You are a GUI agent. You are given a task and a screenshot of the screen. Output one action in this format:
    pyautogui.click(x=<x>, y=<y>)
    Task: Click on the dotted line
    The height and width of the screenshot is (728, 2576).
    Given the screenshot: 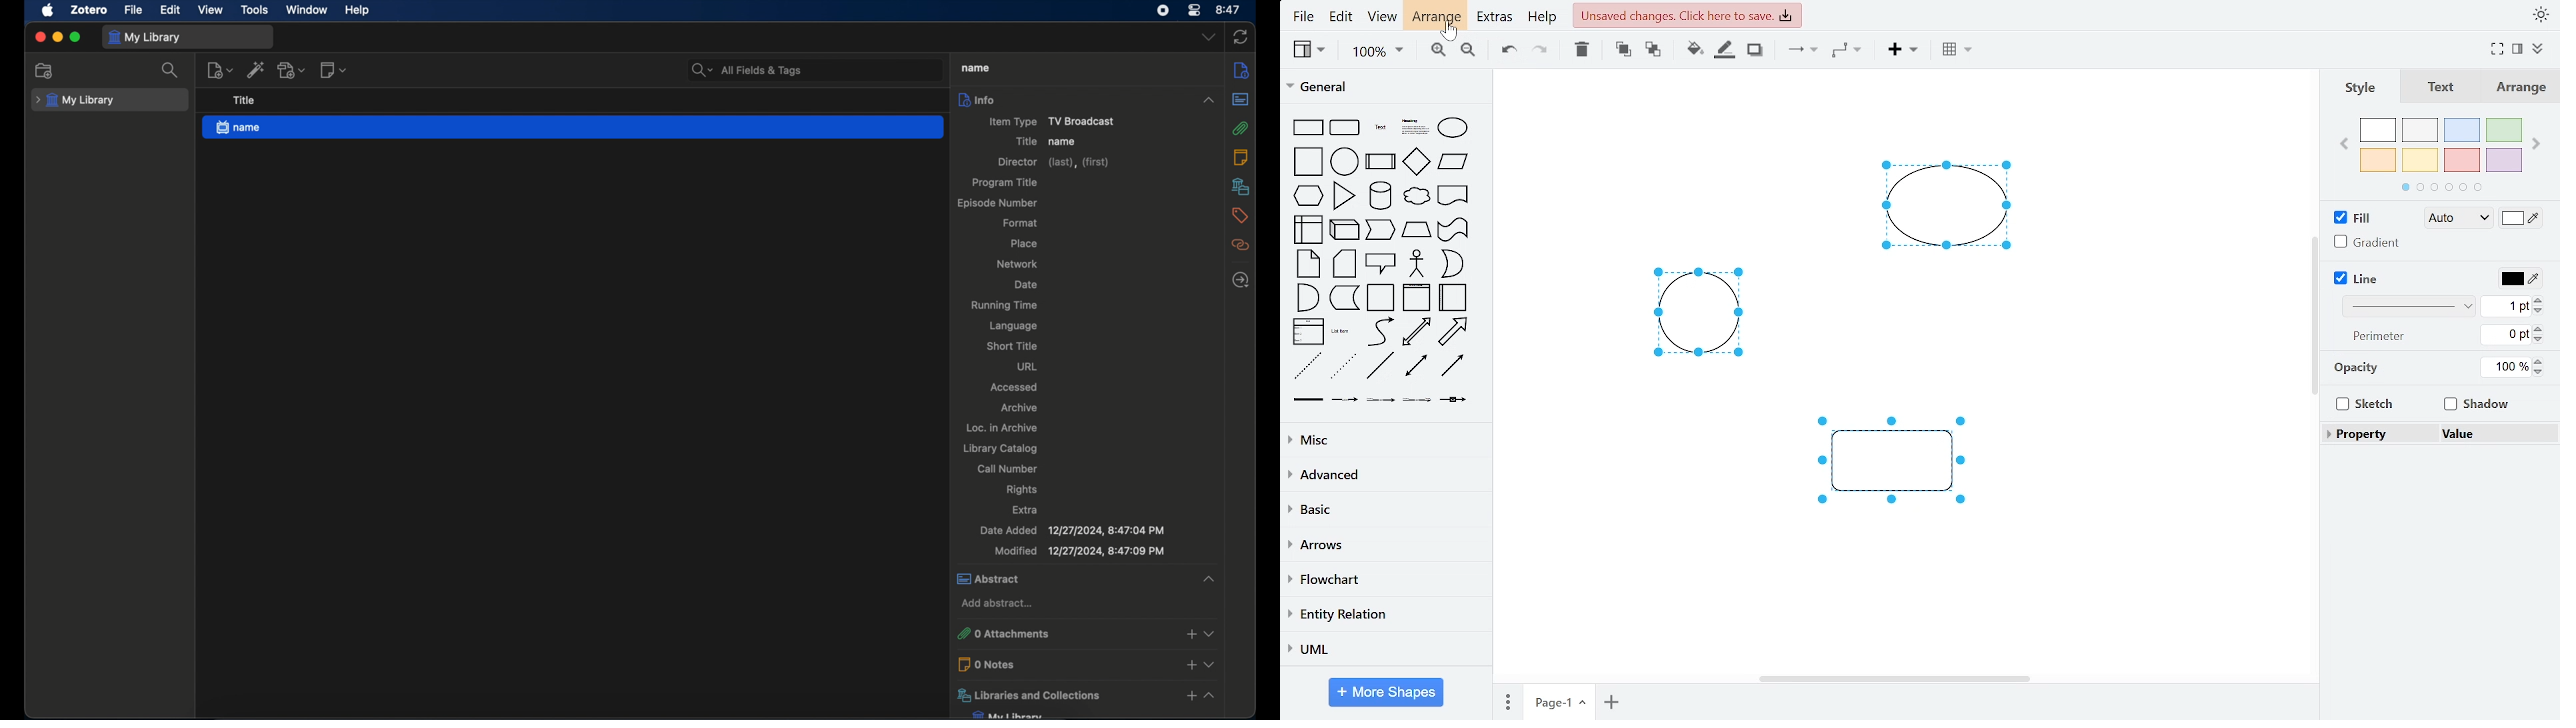 What is the action you would take?
    pyautogui.click(x=1344, y=367)
    